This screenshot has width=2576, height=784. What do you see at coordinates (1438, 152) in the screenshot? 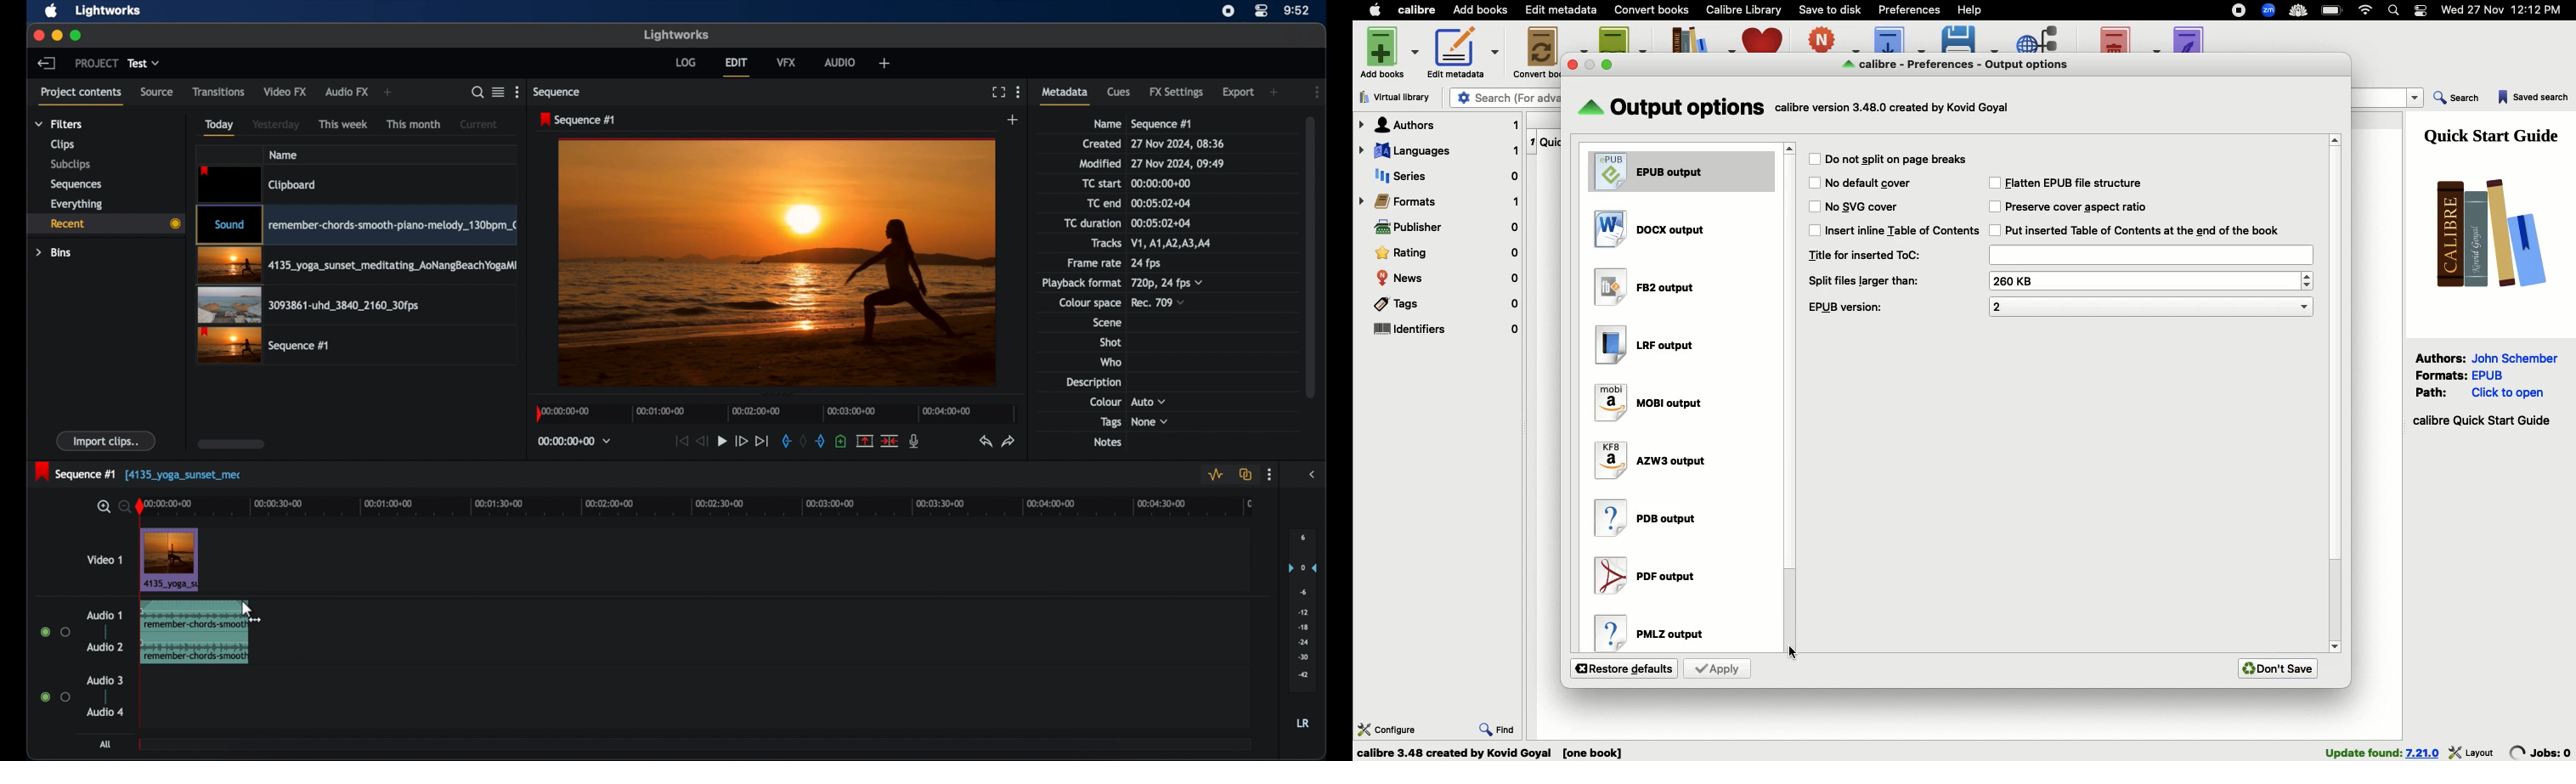
I see `Languages` at bounding box center [1438, 152].